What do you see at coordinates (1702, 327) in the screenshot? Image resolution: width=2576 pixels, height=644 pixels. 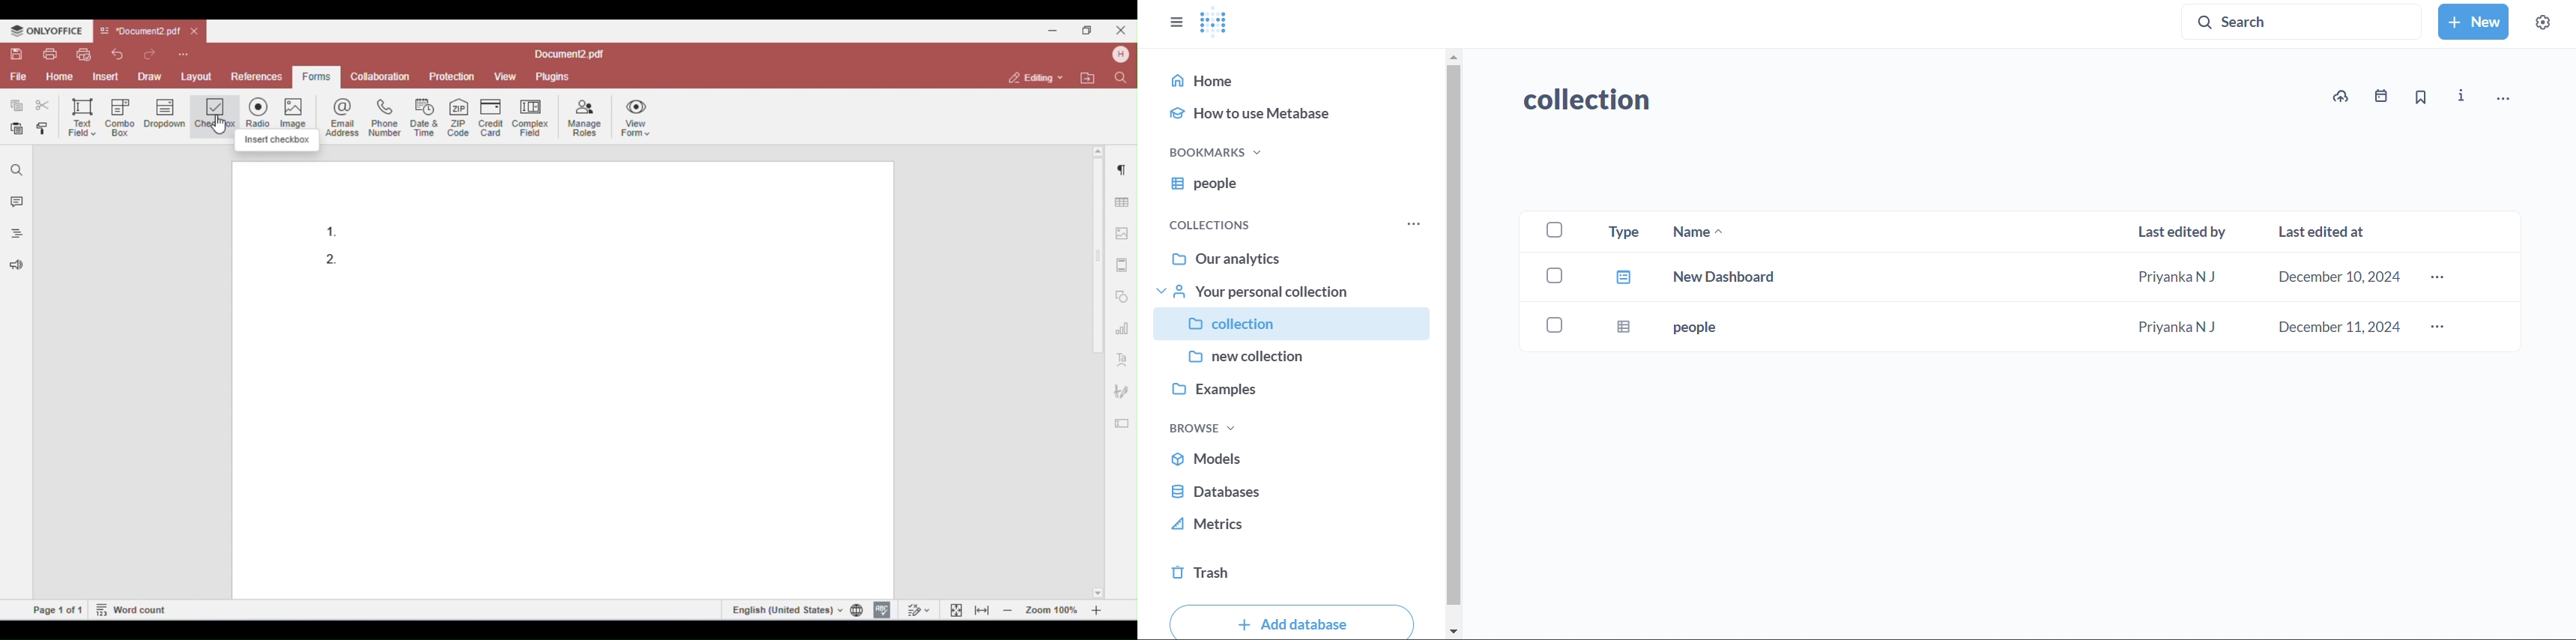 I see `people` at bounding box center [1702, 327].